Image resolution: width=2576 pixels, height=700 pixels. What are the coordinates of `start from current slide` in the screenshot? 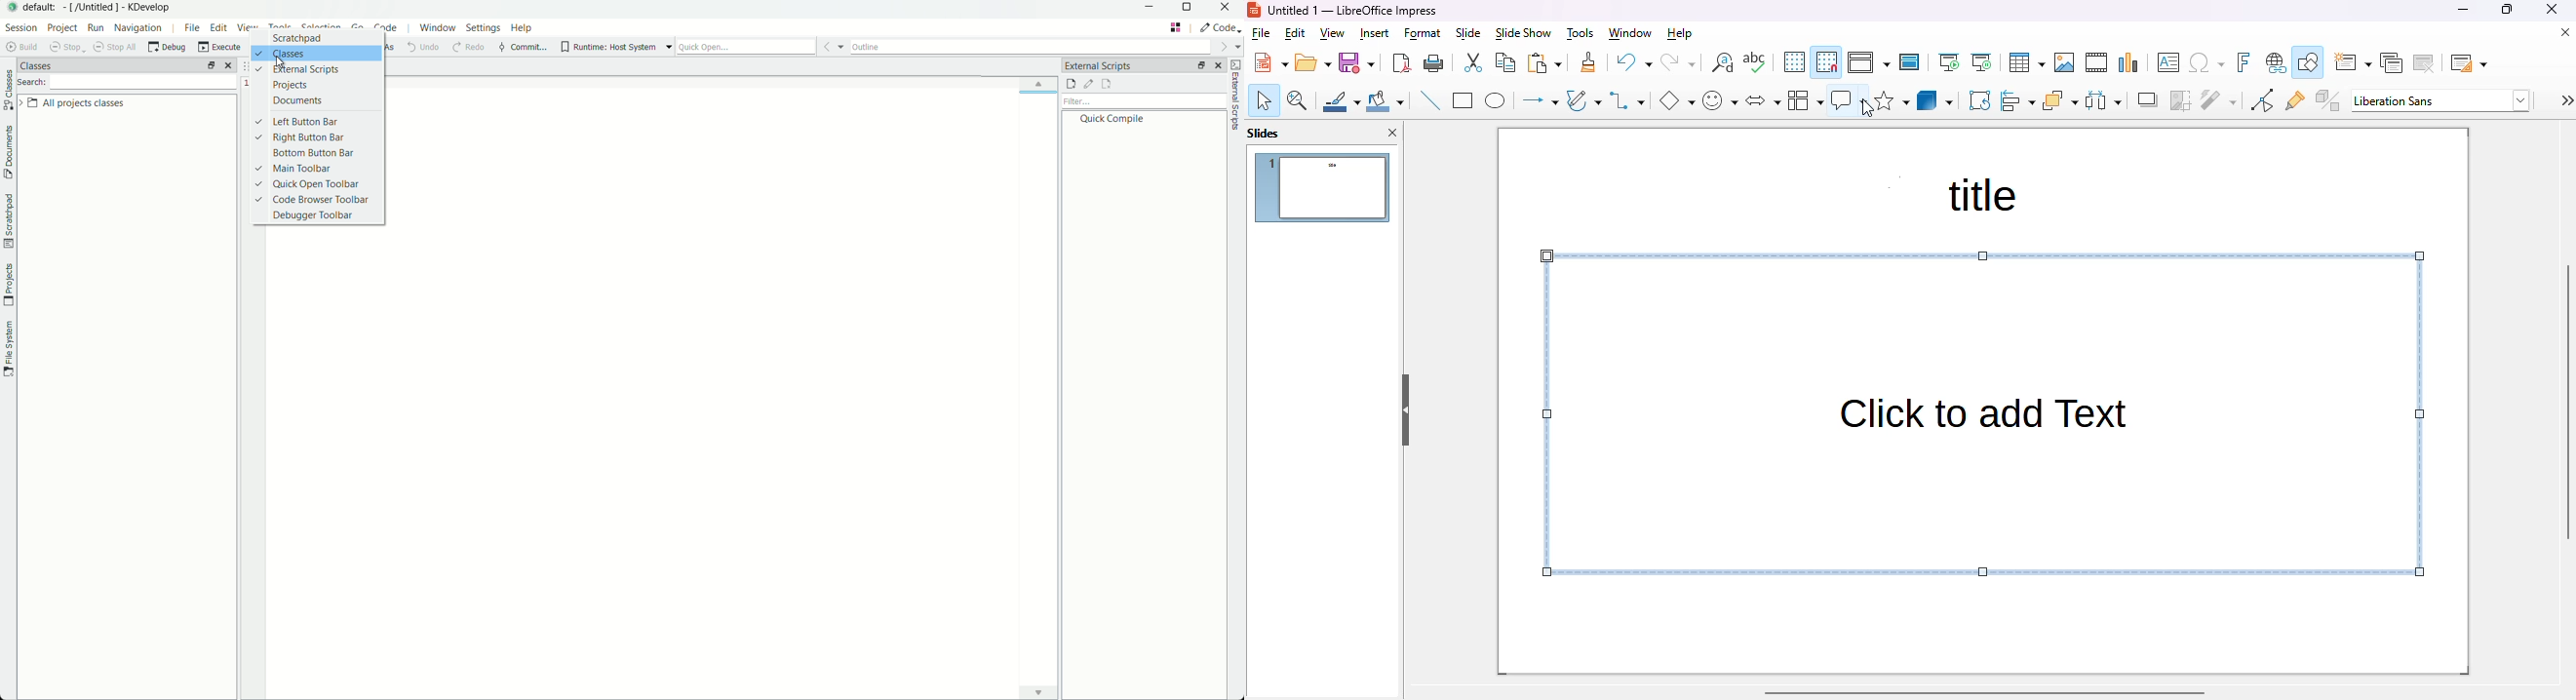 It's located at (1982, 62).